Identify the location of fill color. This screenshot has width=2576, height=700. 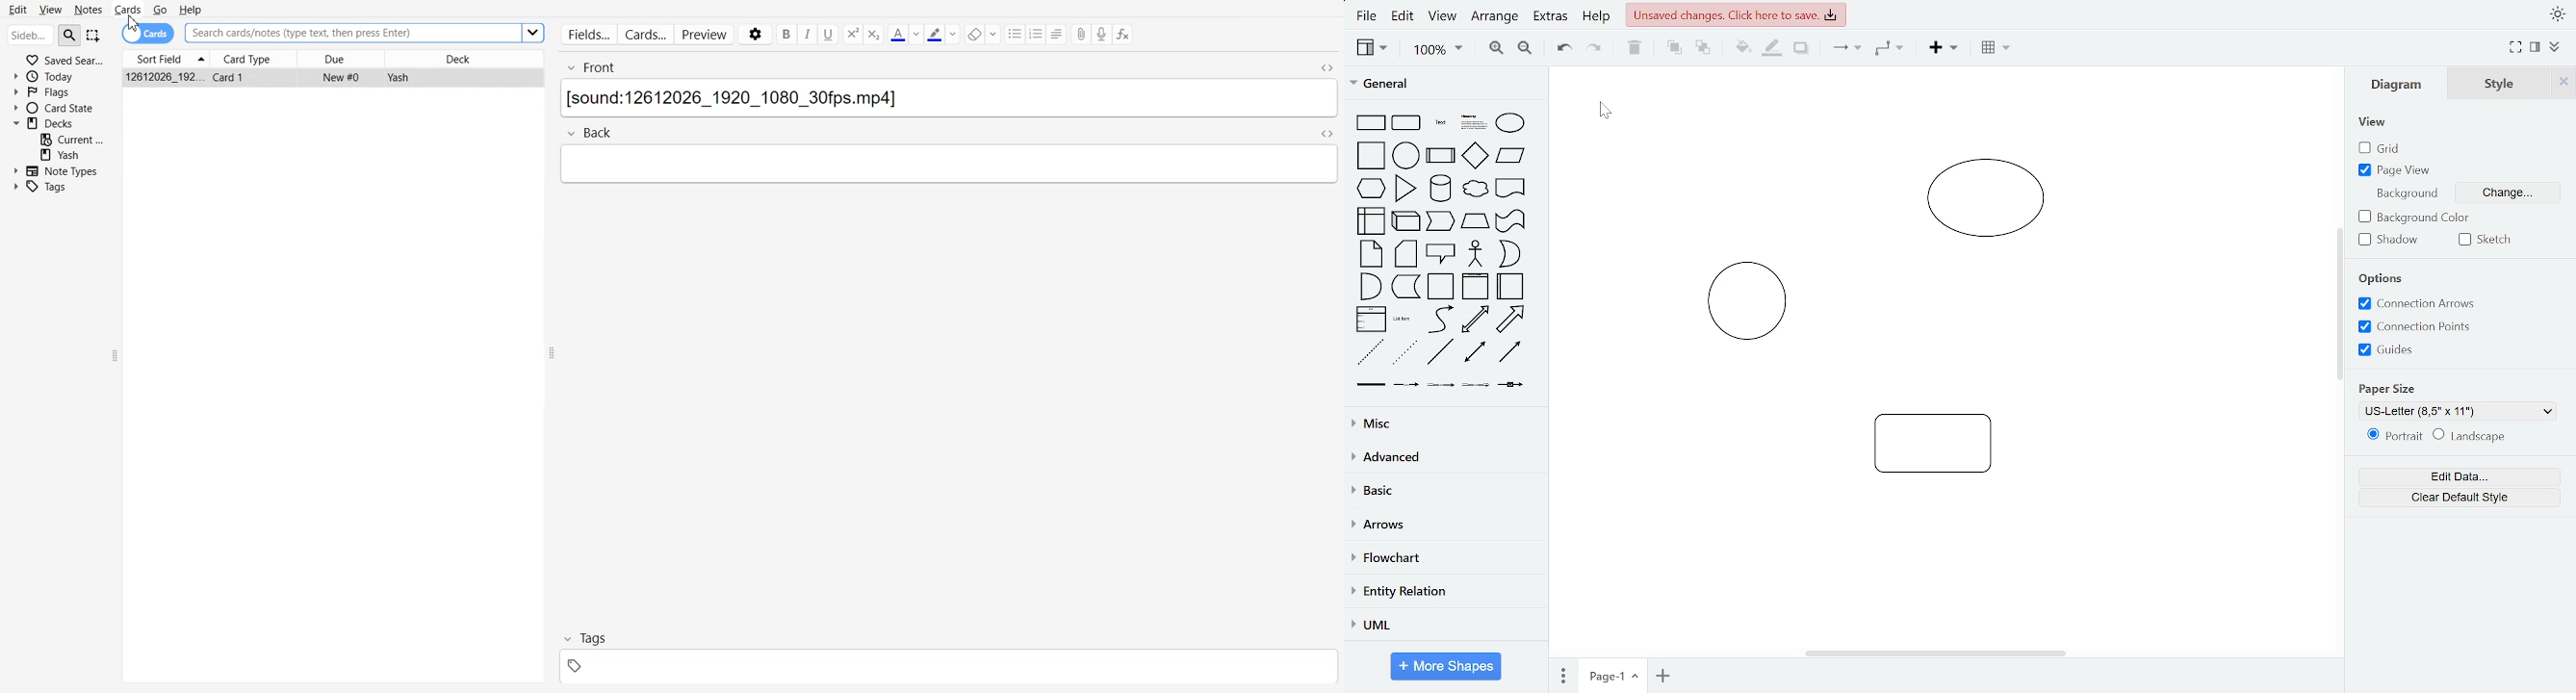
(1738, 48).